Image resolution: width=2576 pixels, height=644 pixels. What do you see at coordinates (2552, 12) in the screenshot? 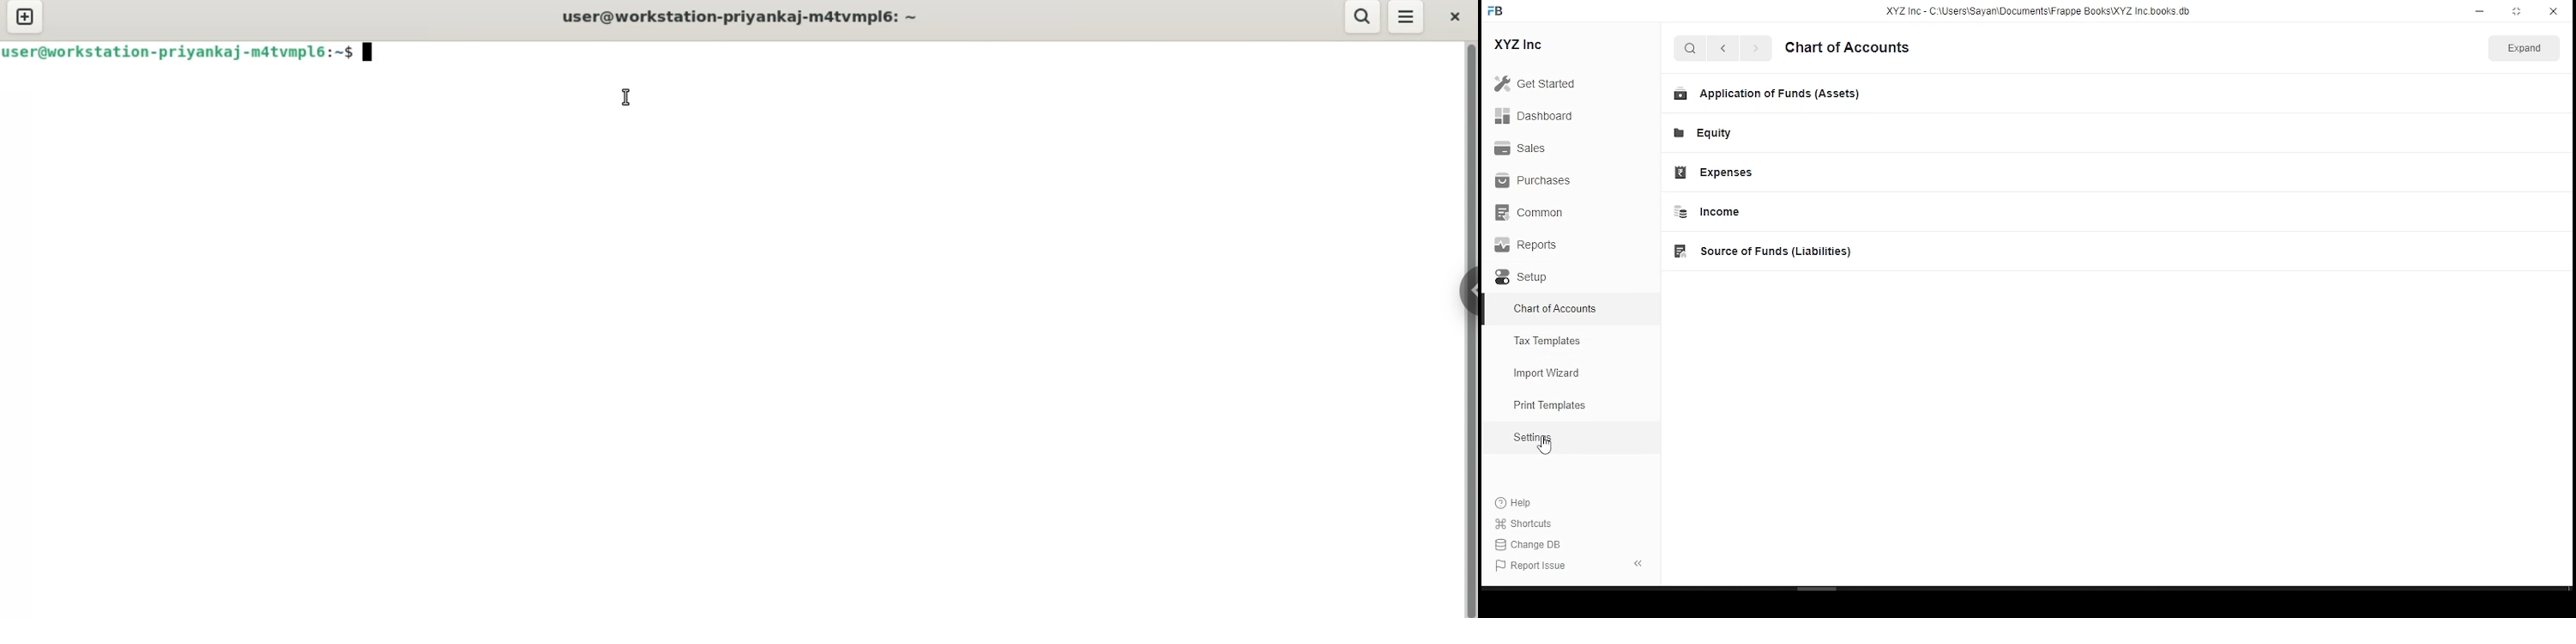
I see `close window` at bounding box center [2552, 12].